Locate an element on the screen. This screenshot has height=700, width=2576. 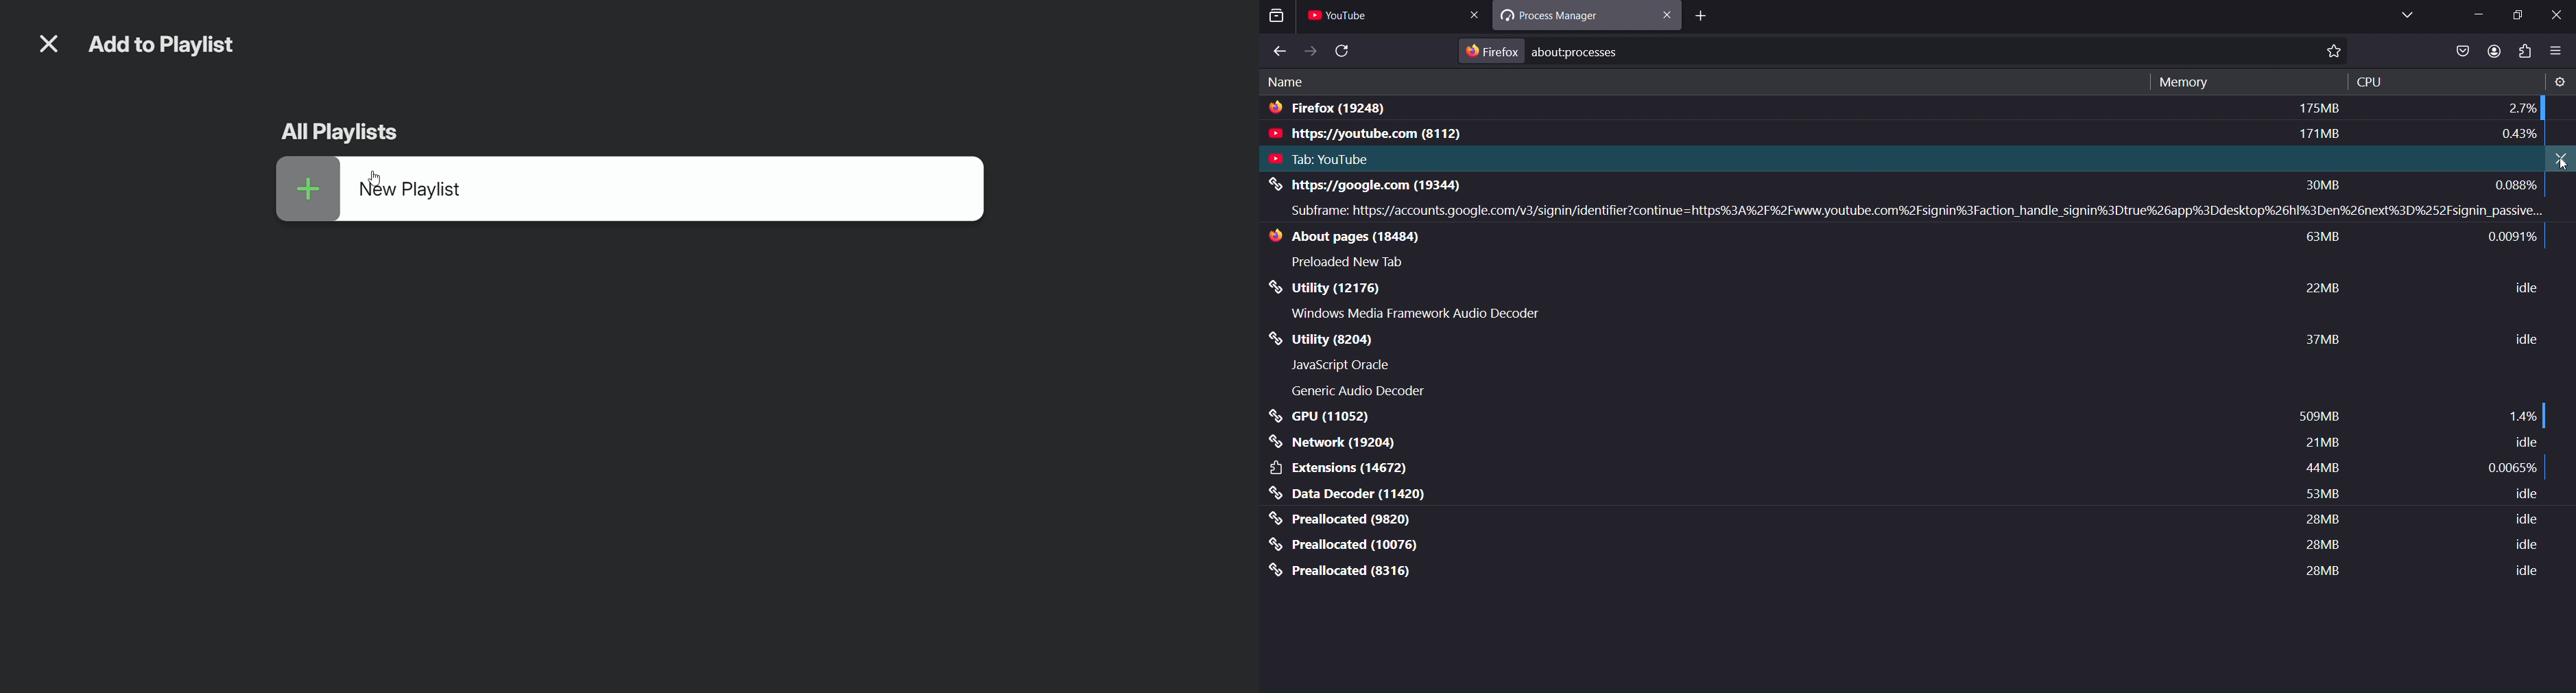
name is located at coordinates (1289, 84).